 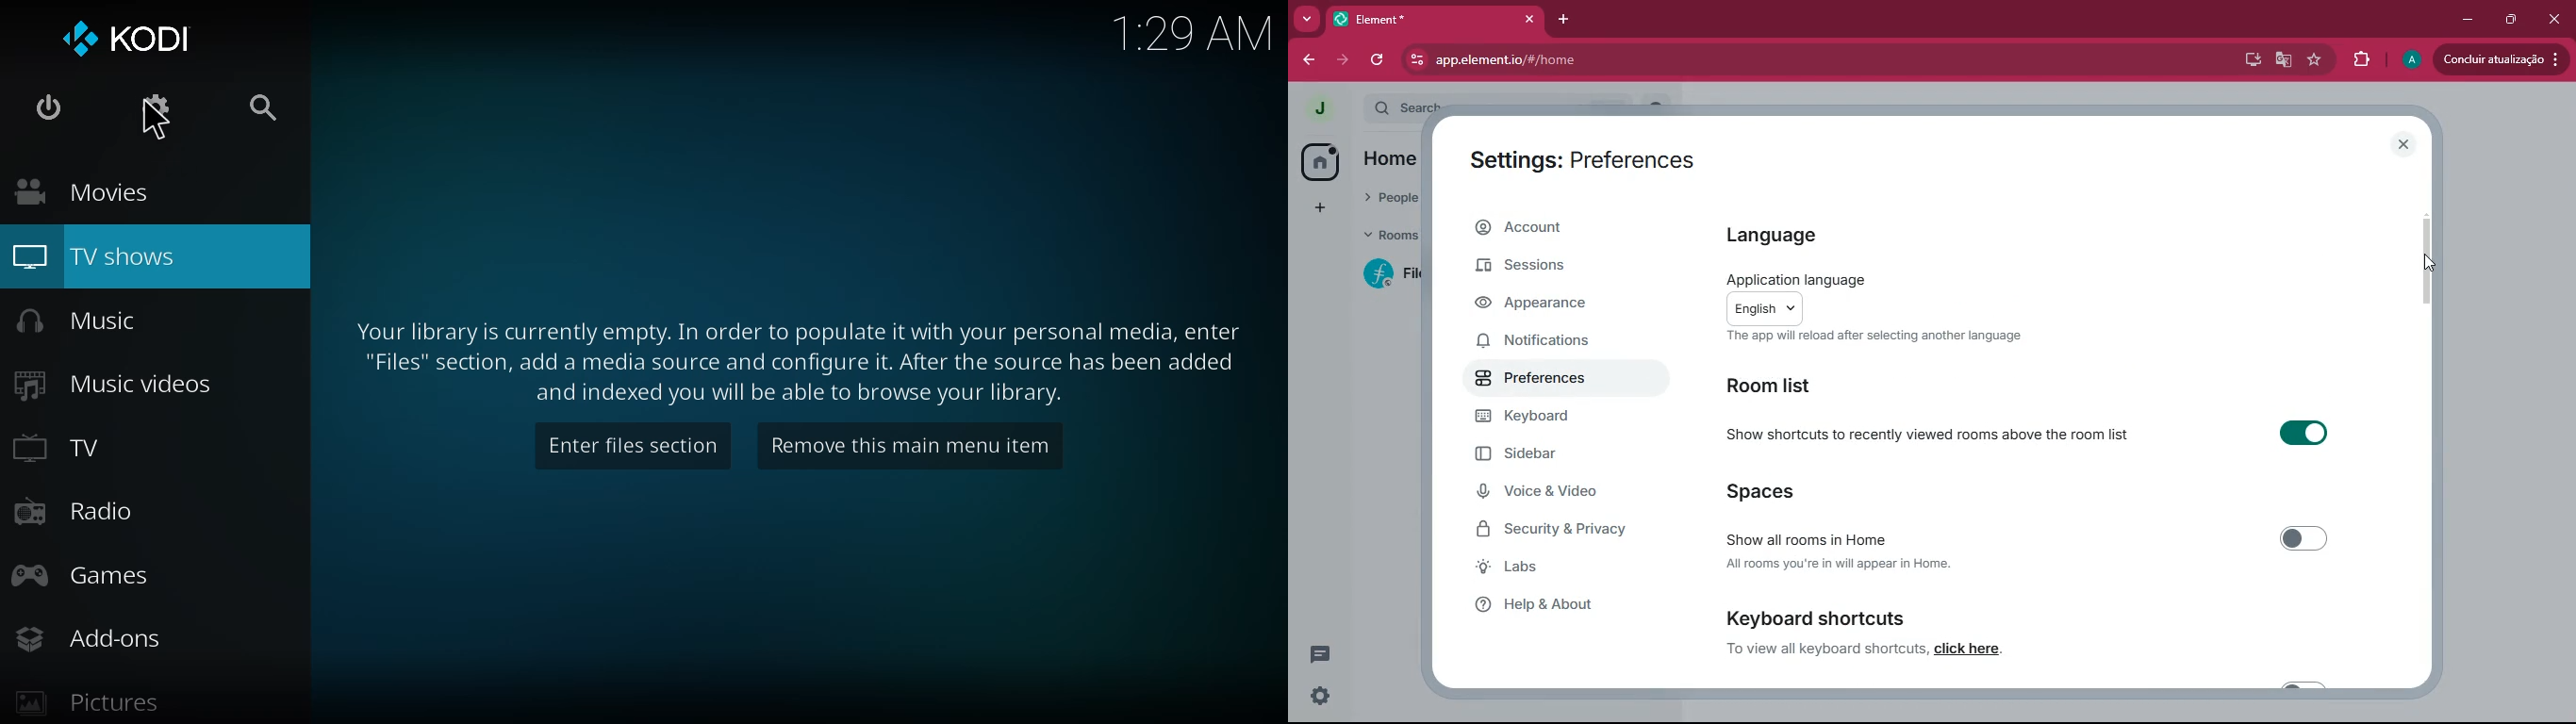 I want to click on voice & video, so click(x=1567, y=494).